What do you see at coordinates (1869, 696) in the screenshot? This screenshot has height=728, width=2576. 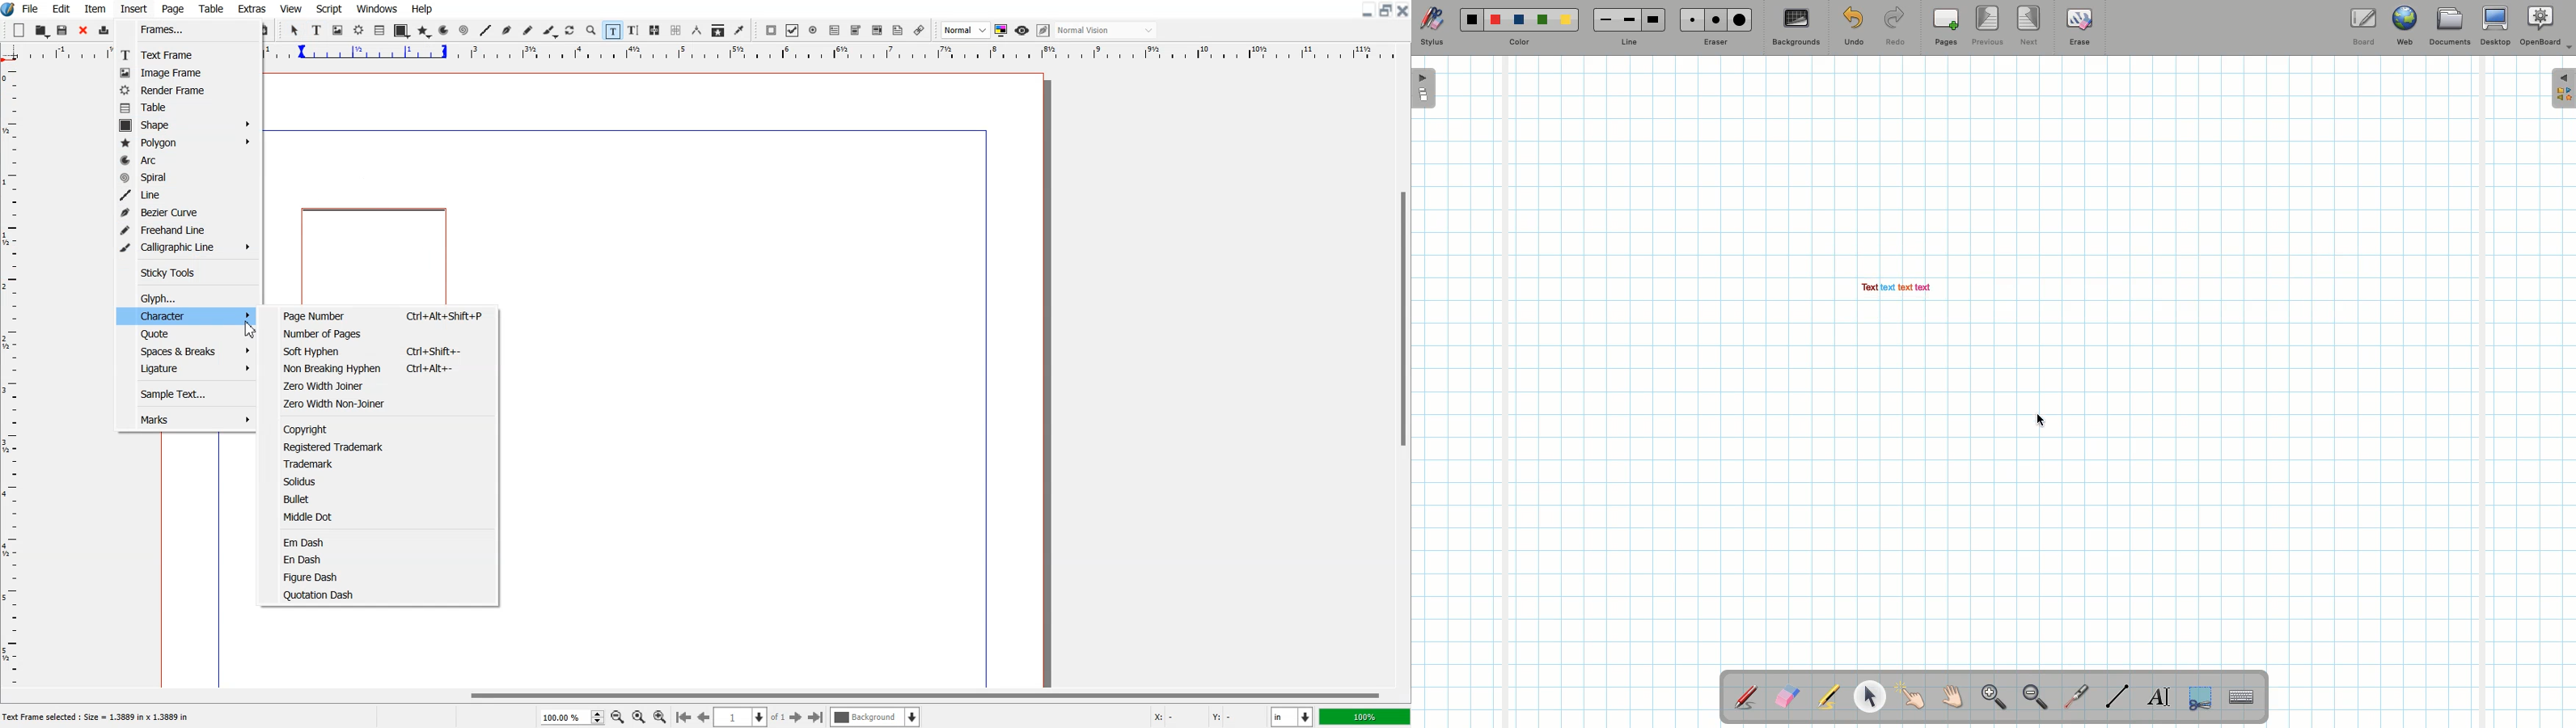 I see `Pointer` at bounding box center [1869, 696].